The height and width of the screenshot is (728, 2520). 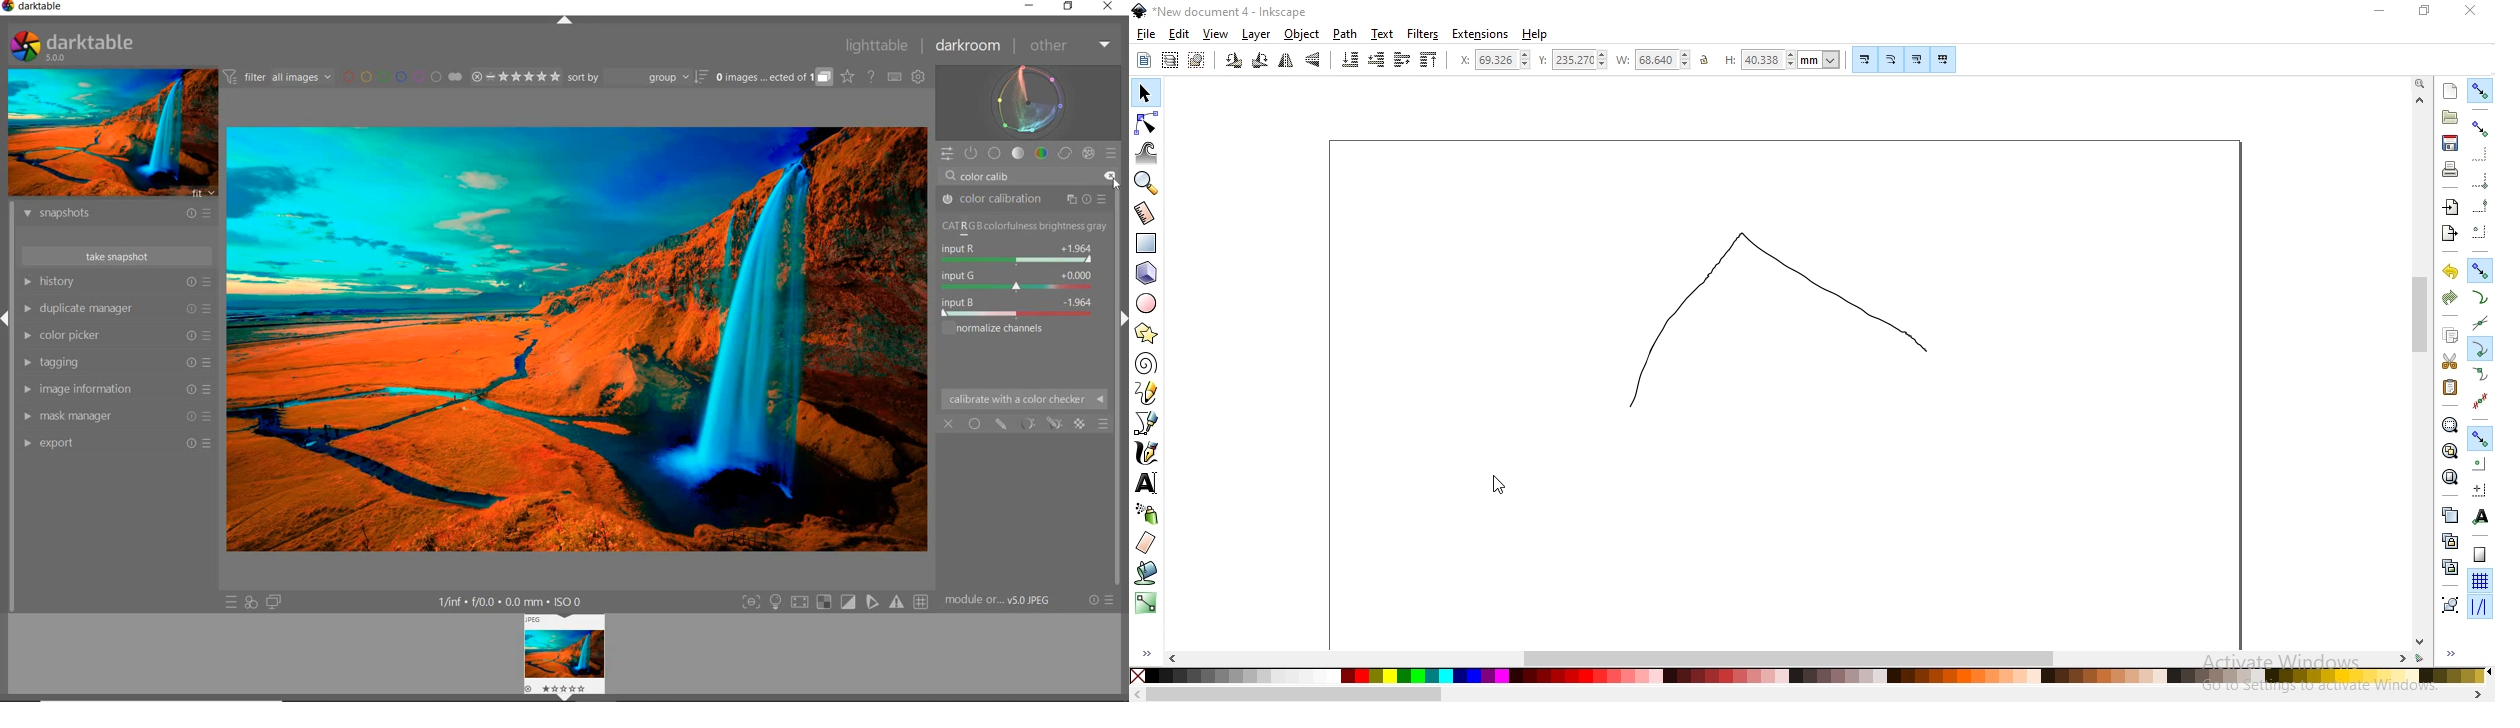 What do you see at coordinates (1295, 696) in the screenshot?
I see `scrollbar` at bounding box center [1295, 696].